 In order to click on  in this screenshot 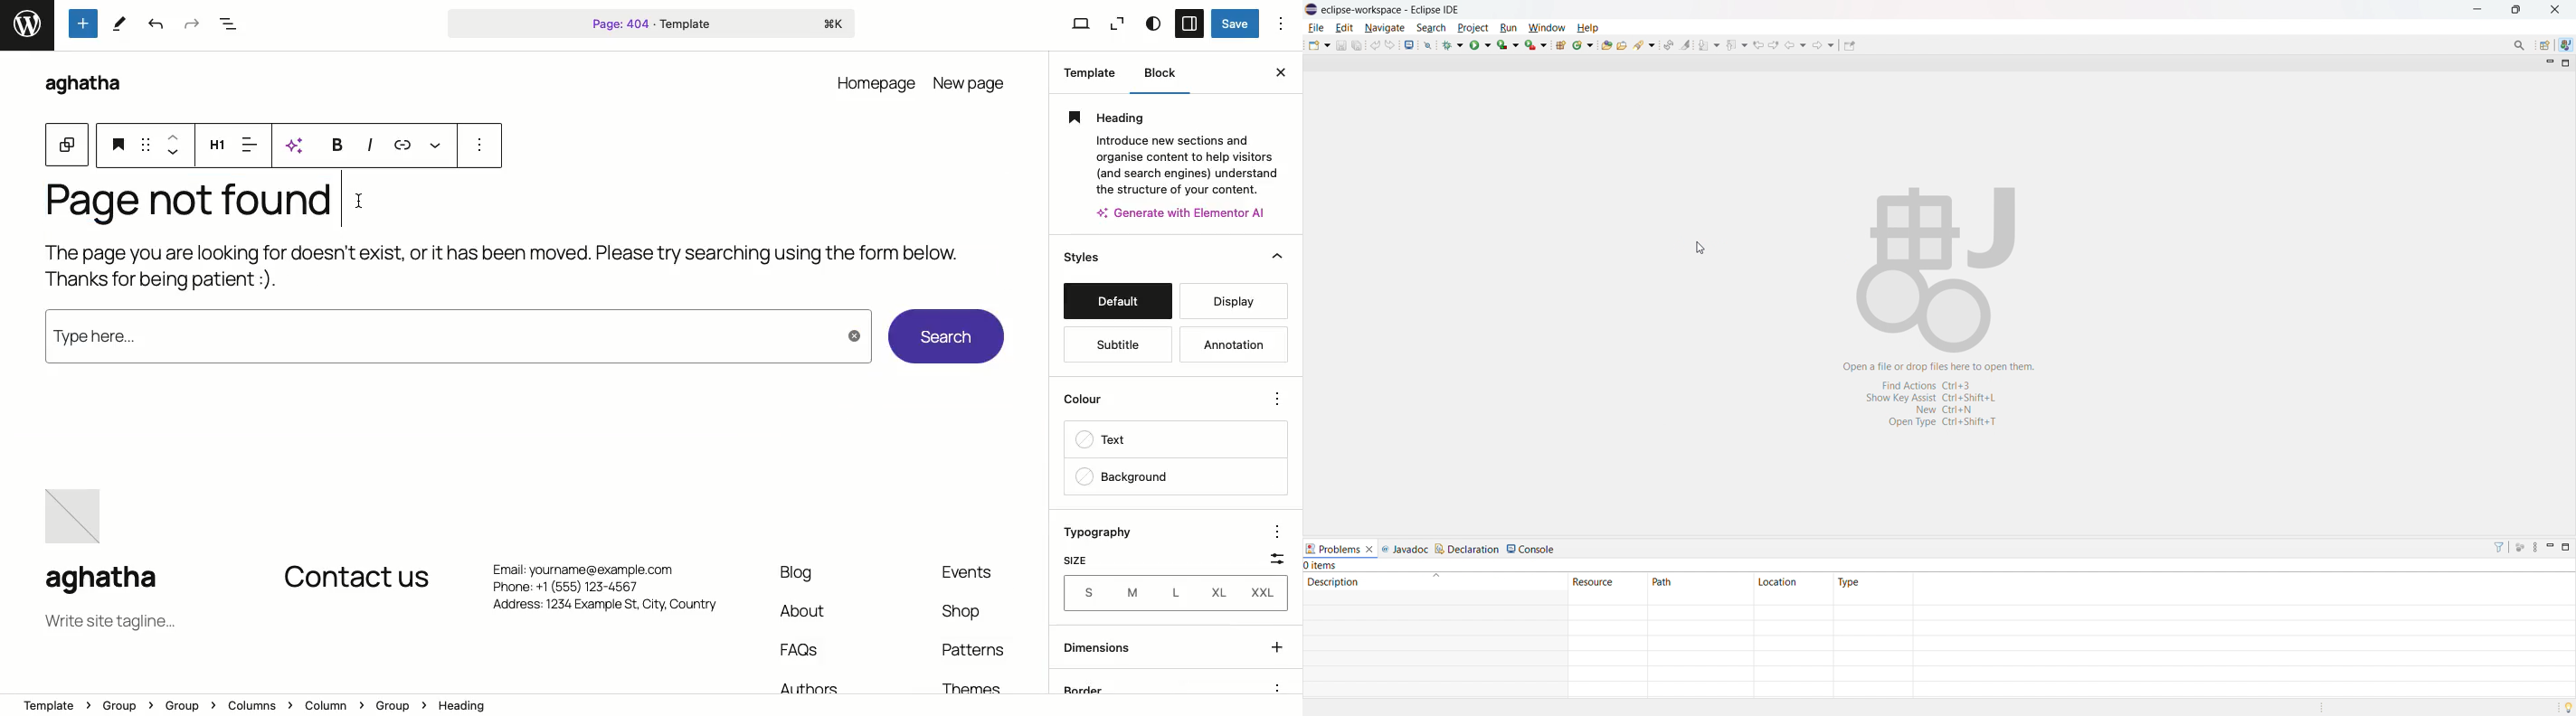, I will do `click(1190, 165)`.